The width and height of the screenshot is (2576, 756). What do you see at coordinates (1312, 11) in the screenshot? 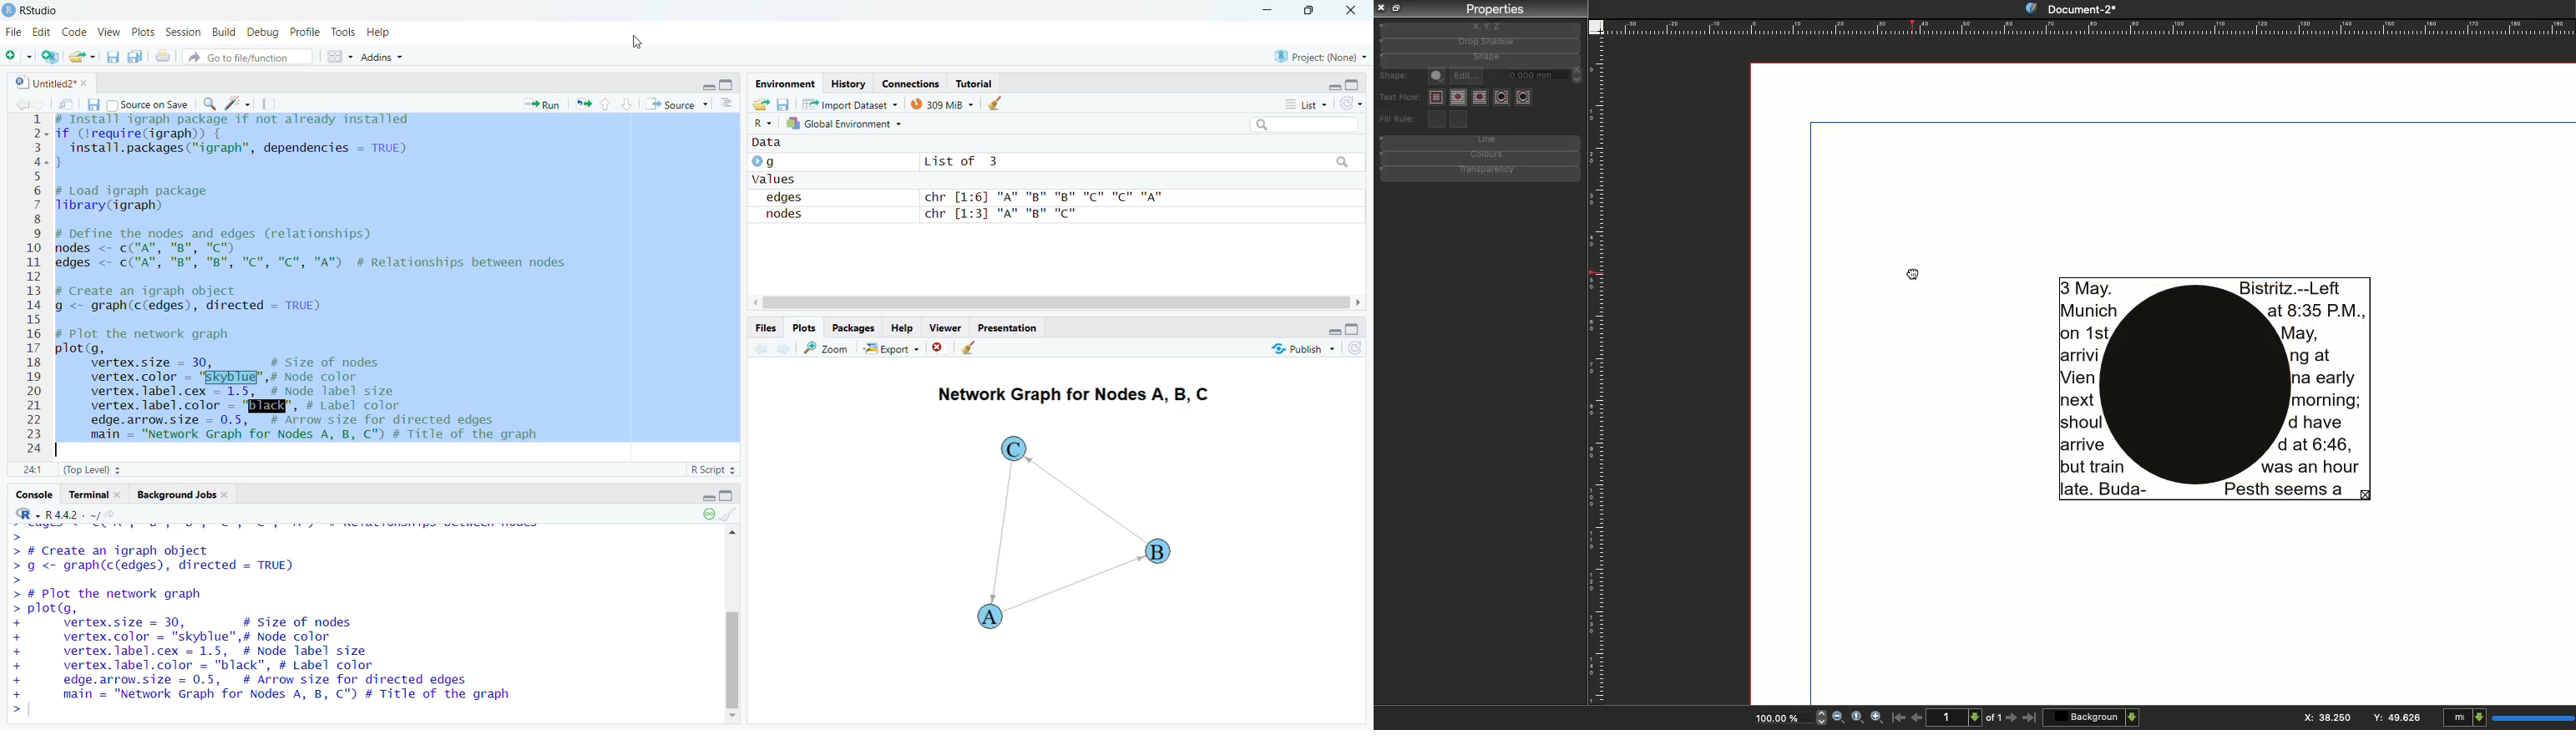
I see `maximise` at bounding box center [1312, 11].